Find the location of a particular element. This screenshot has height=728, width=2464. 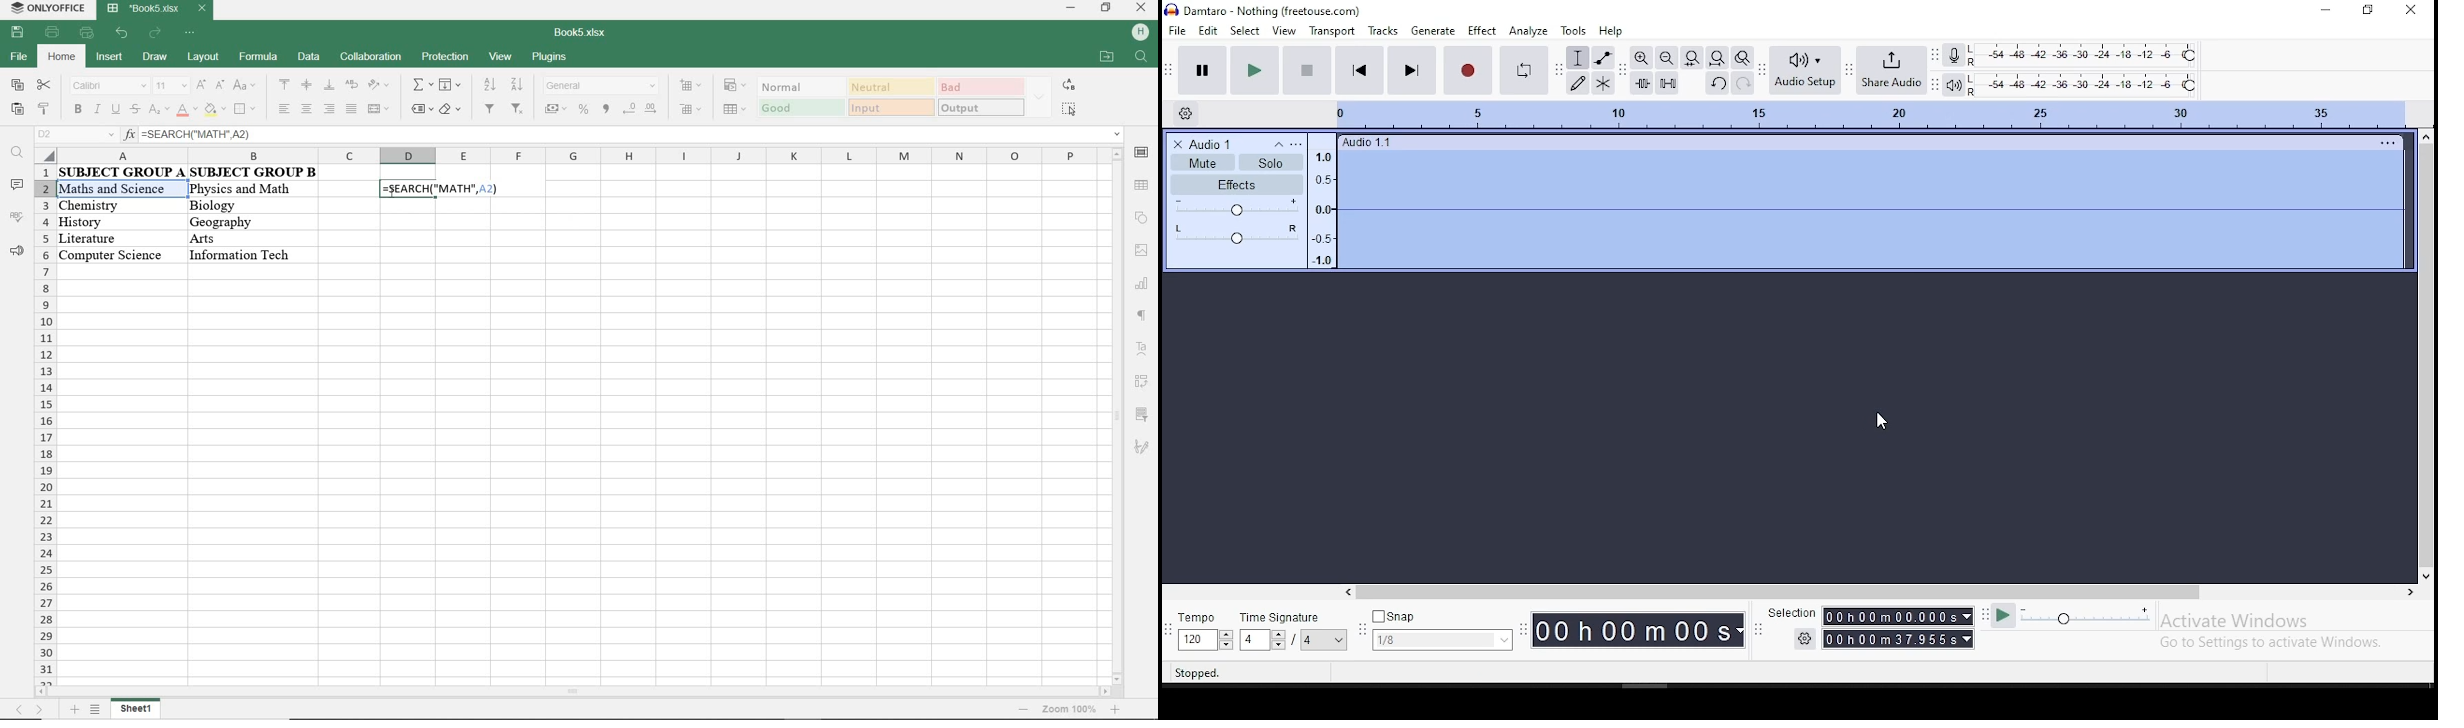

conditional formatting is located at coordinates (736, 86).